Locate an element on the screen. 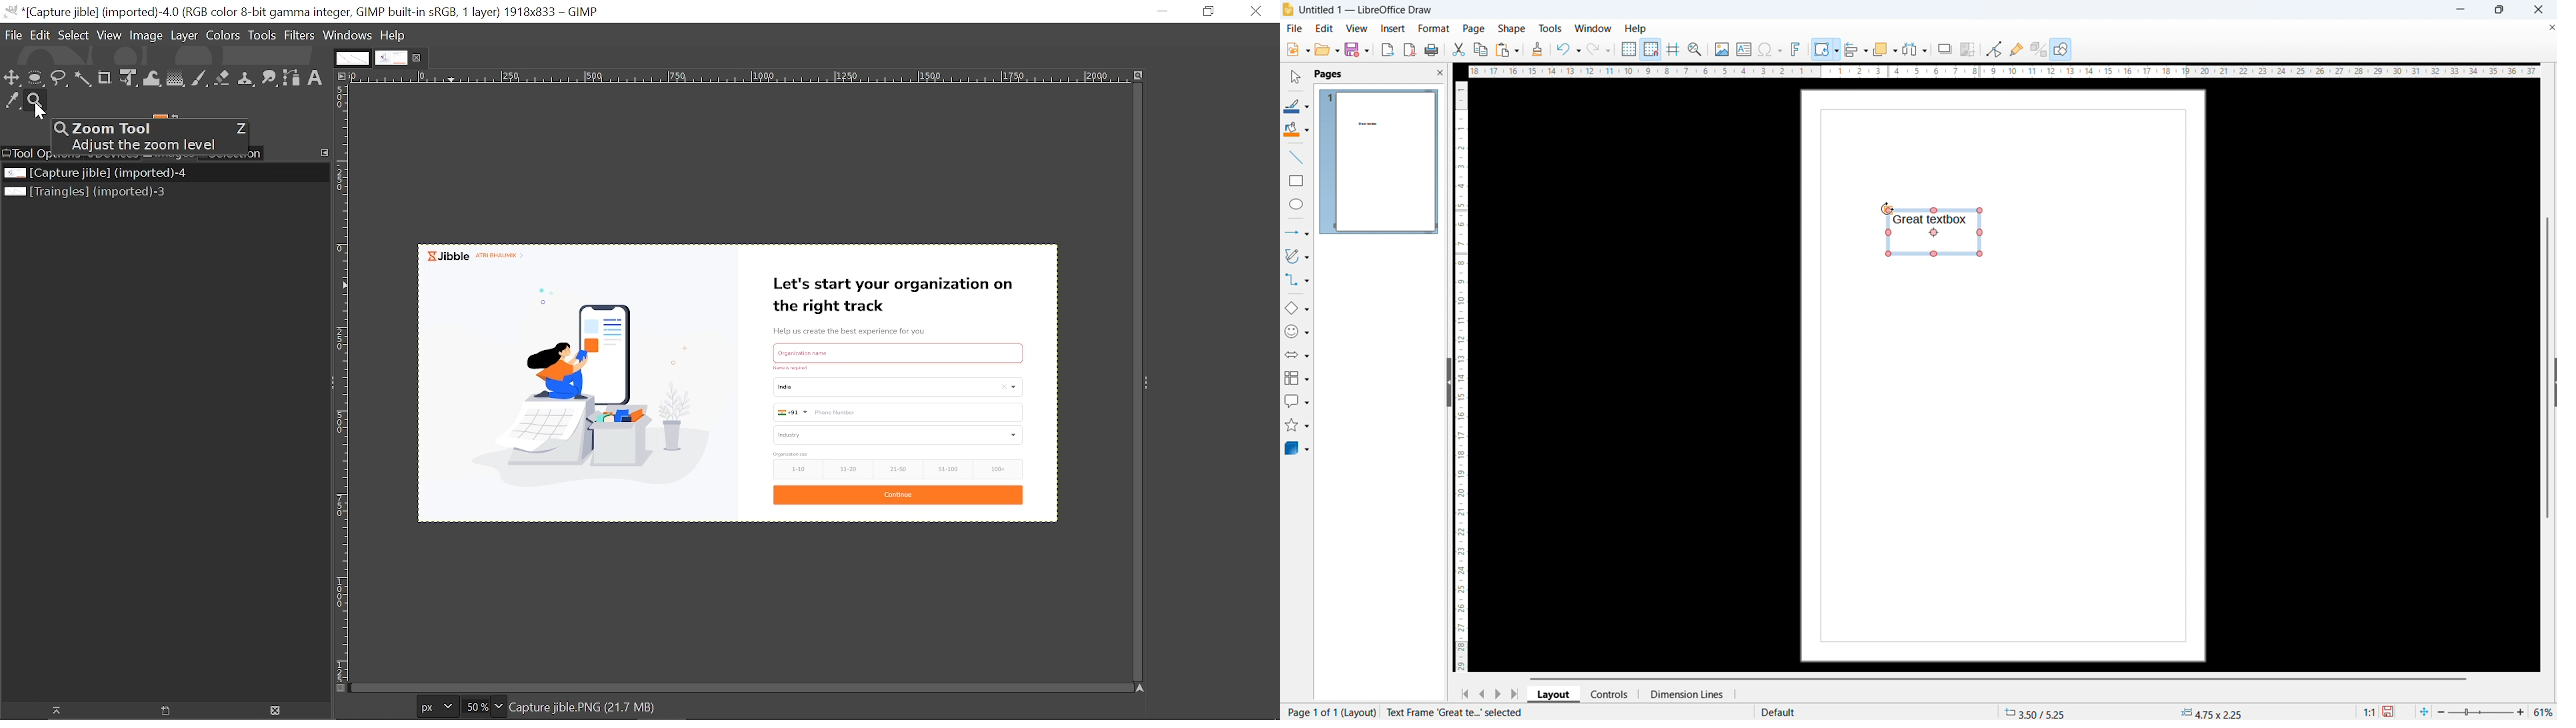 Image resolution: width=2576 pixels, height=728 pixels. Close document  is located at coordinates (2549, 27).